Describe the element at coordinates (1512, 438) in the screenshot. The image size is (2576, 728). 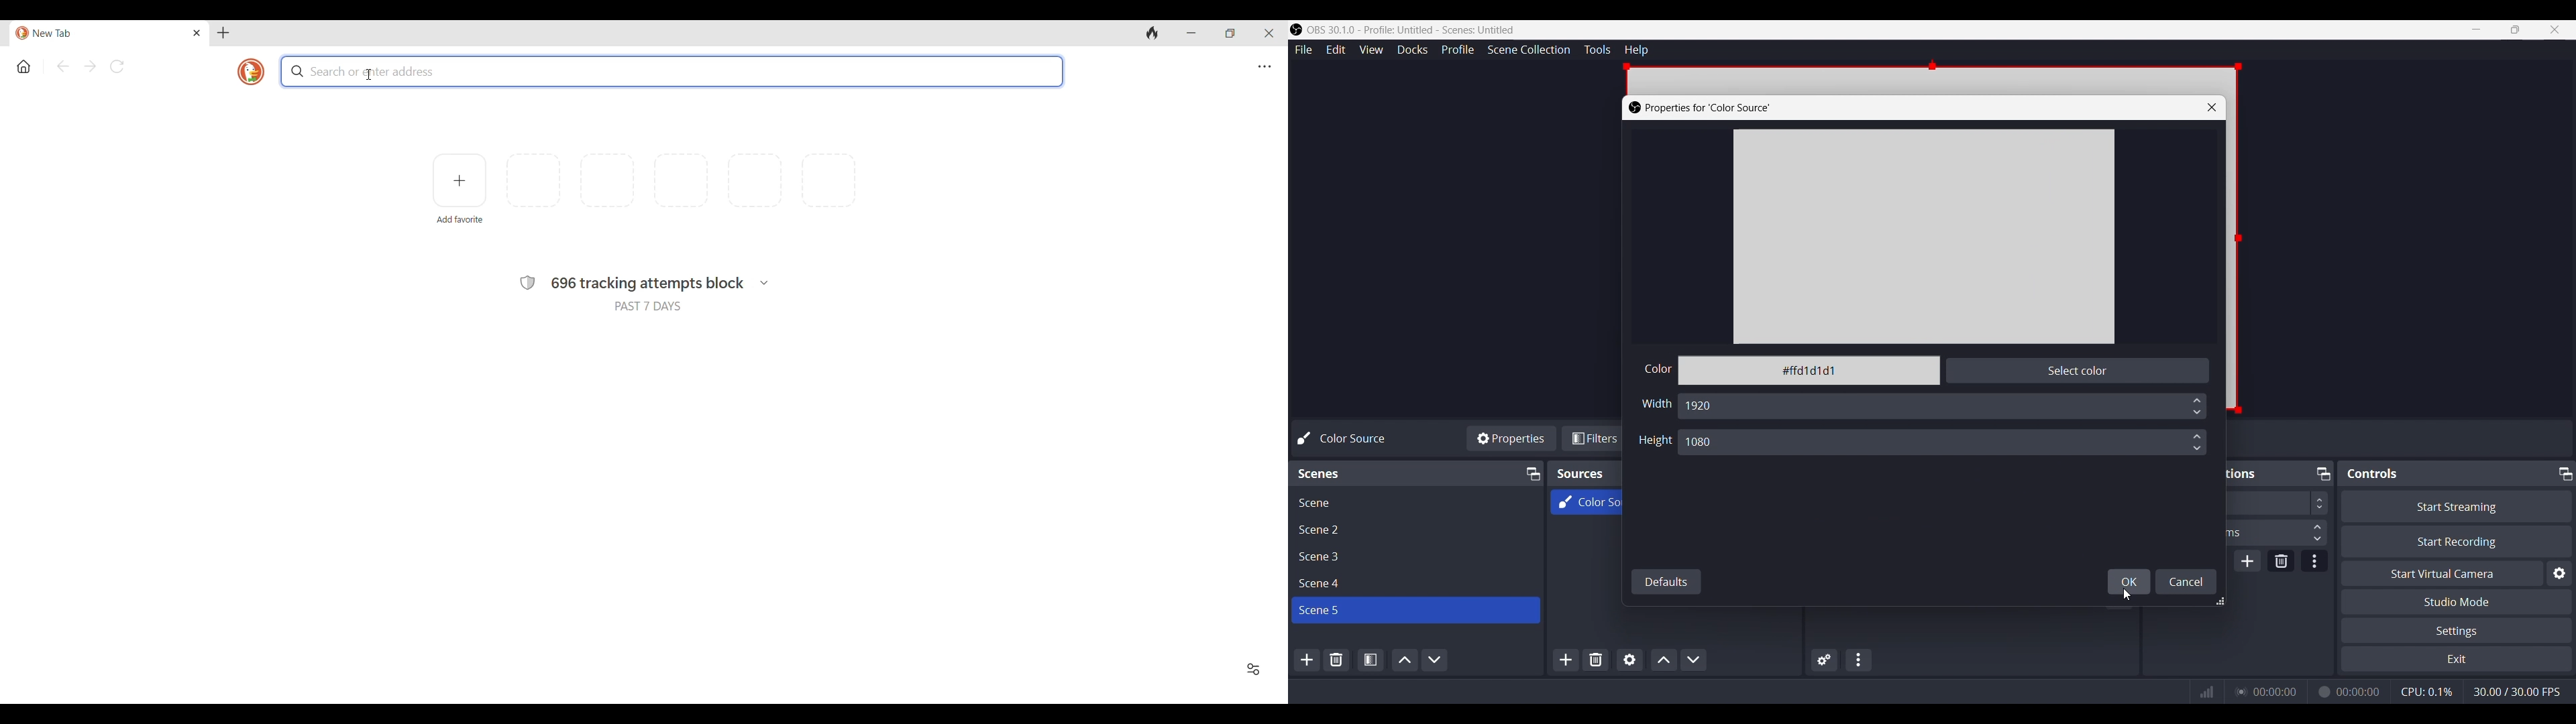
I see `Properties` at that location.